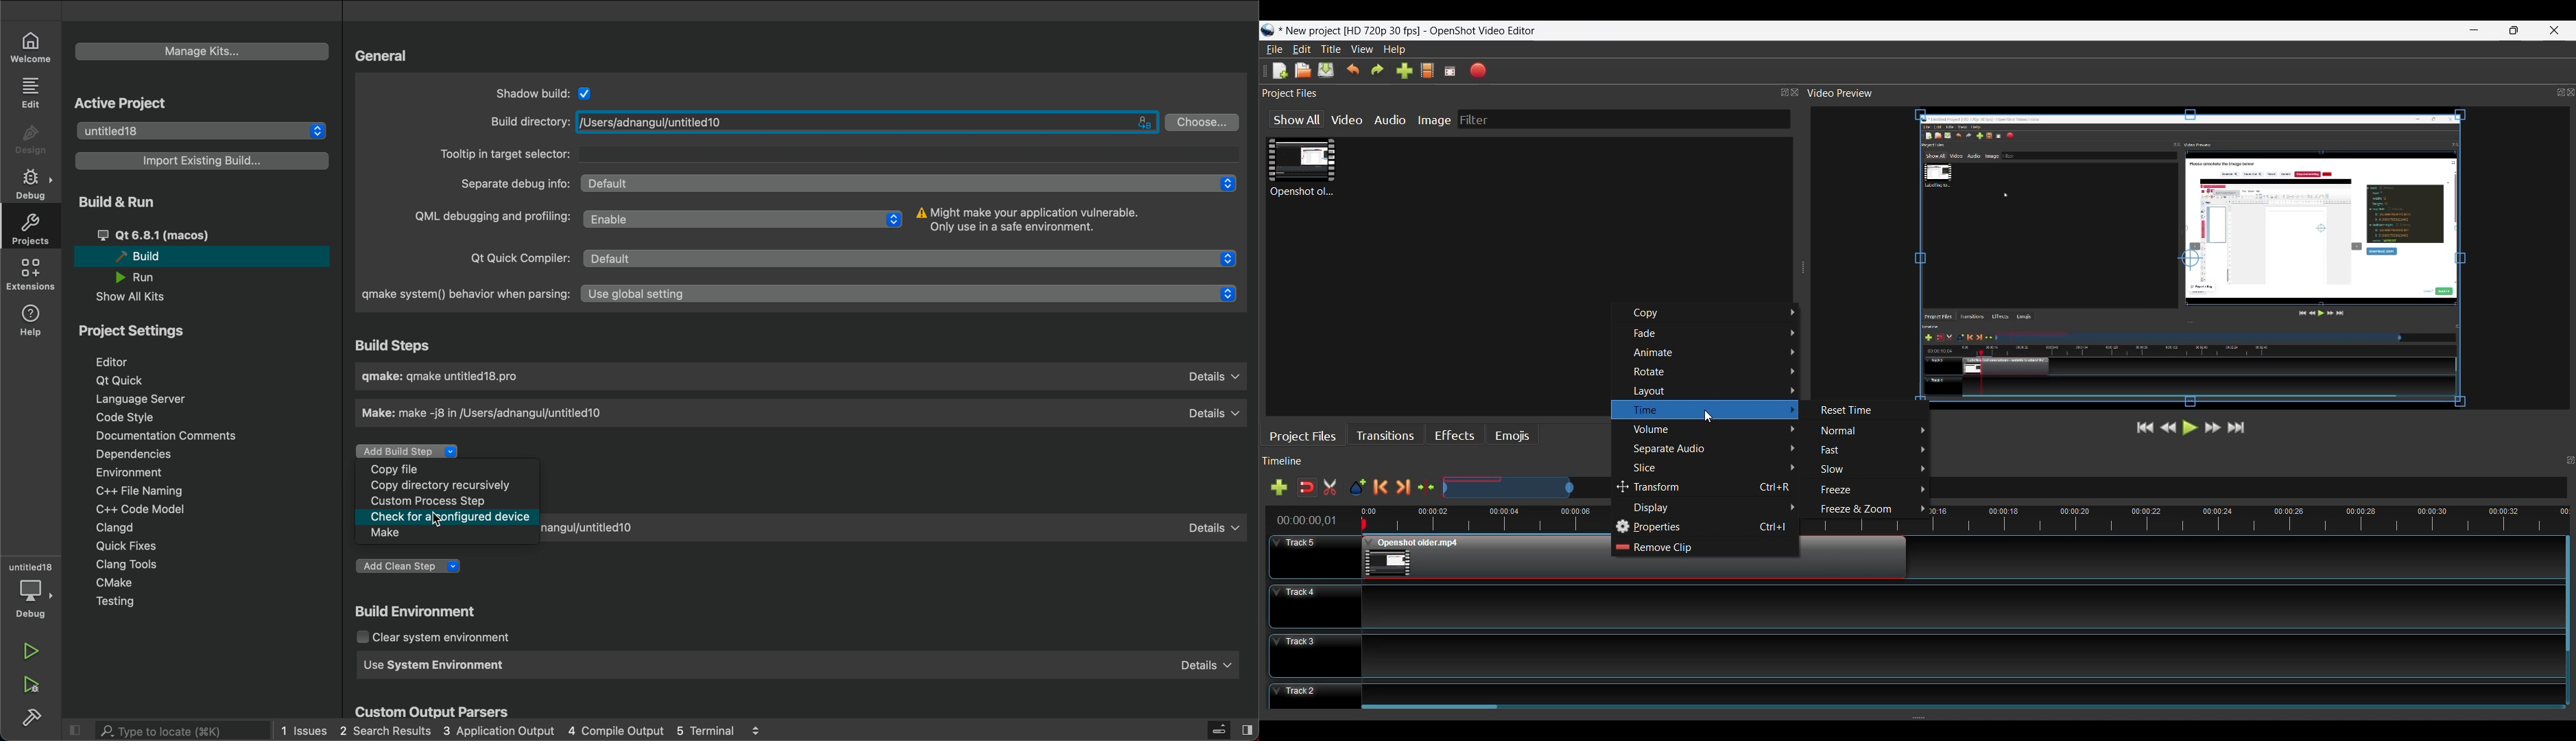 The image size is (2576, 756). Describe the element at coordinates (463, 295) in the screenshot. I see `gmake system() behavior when parsing:` at that location.